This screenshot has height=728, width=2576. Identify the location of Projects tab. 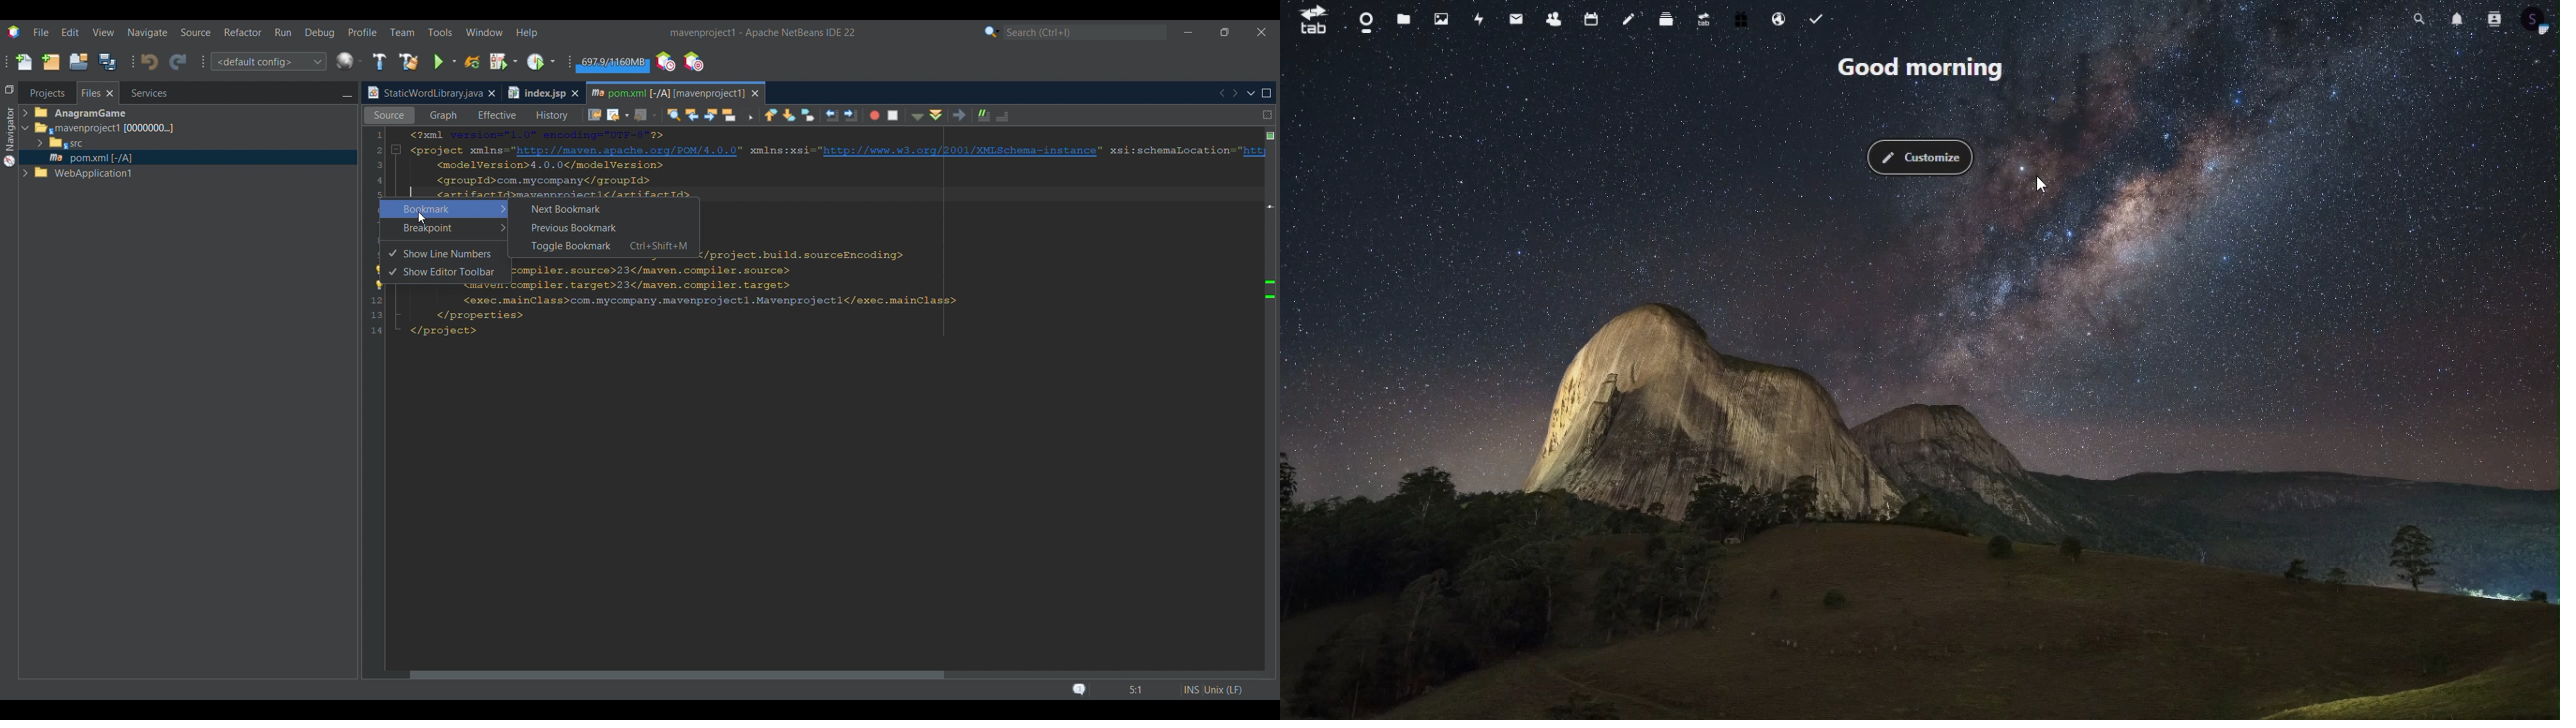
(47, 93).